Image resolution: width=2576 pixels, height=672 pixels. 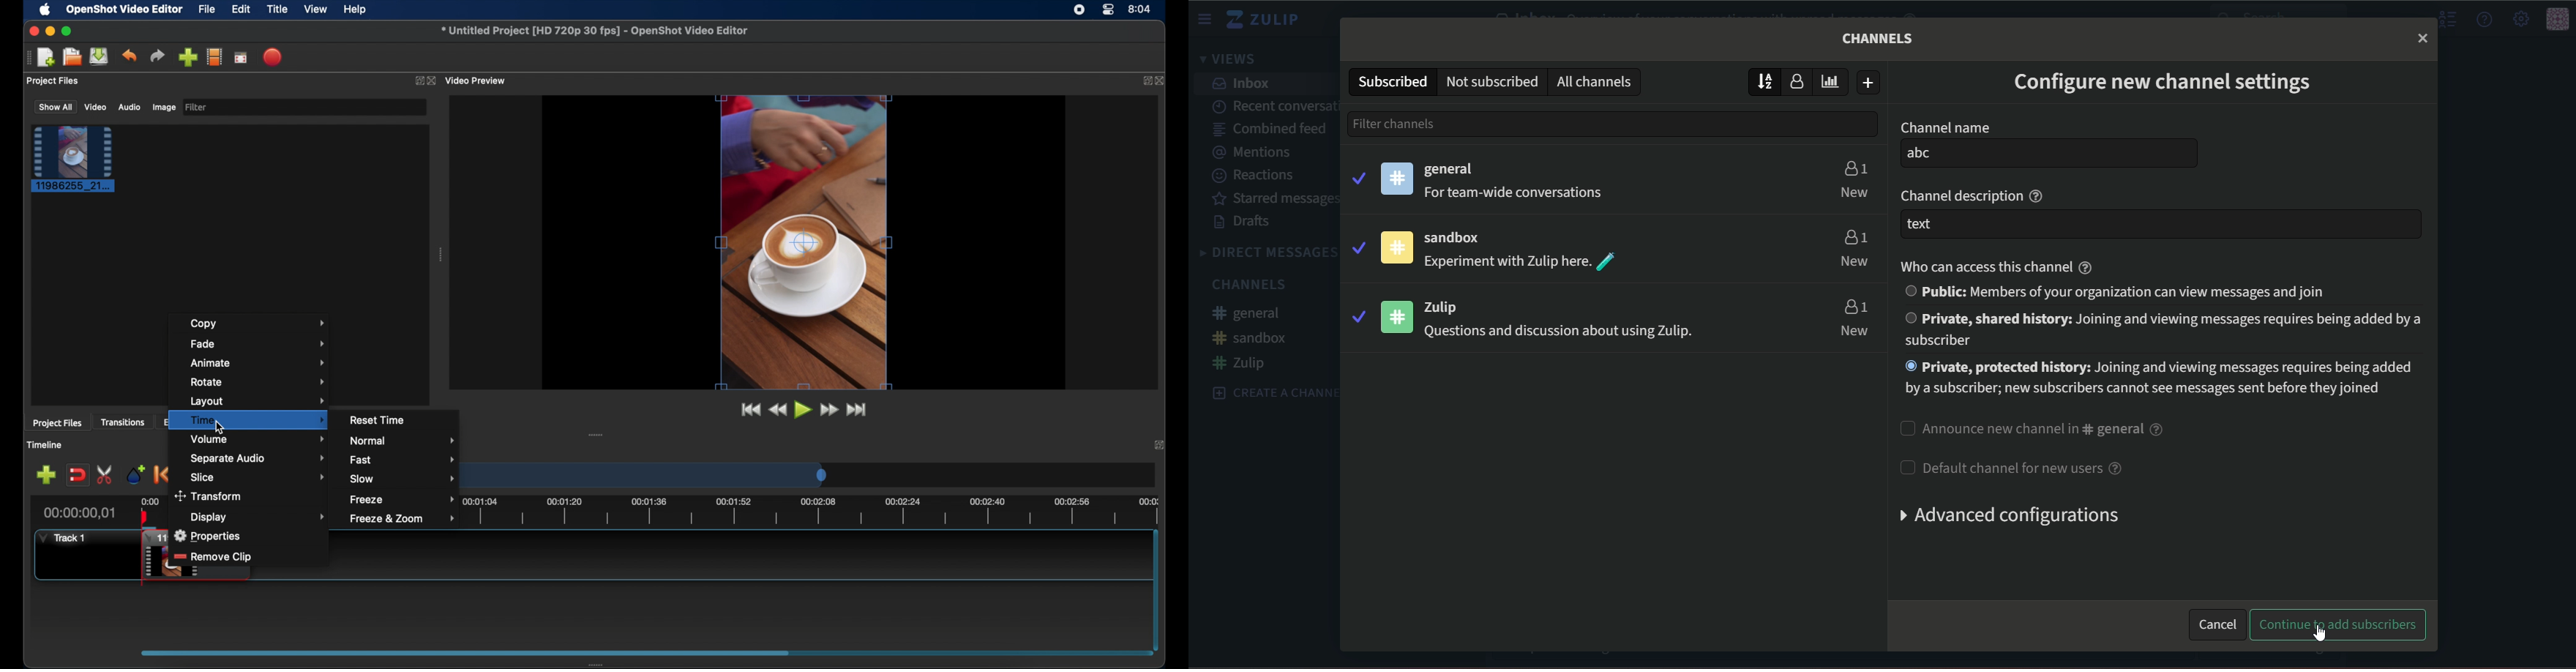 I want to click on icon, so click(x=1396, y=247).